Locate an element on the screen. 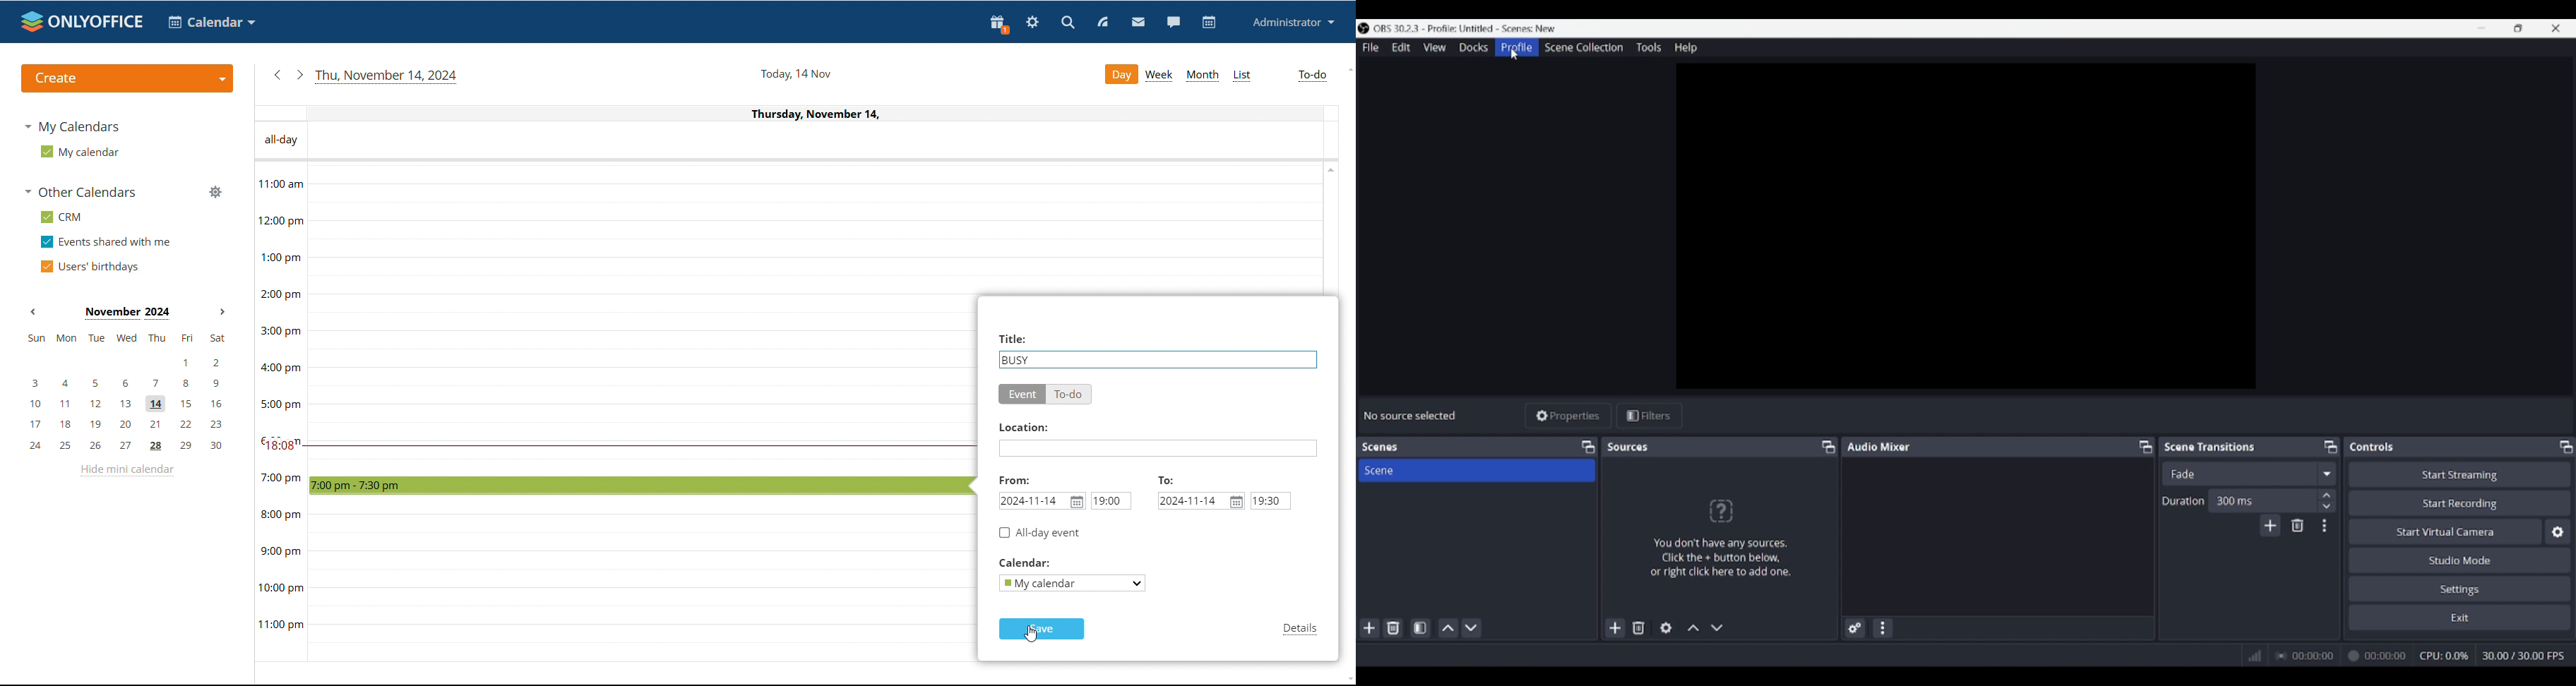  Minimize is located at coordinates (2481, 28).